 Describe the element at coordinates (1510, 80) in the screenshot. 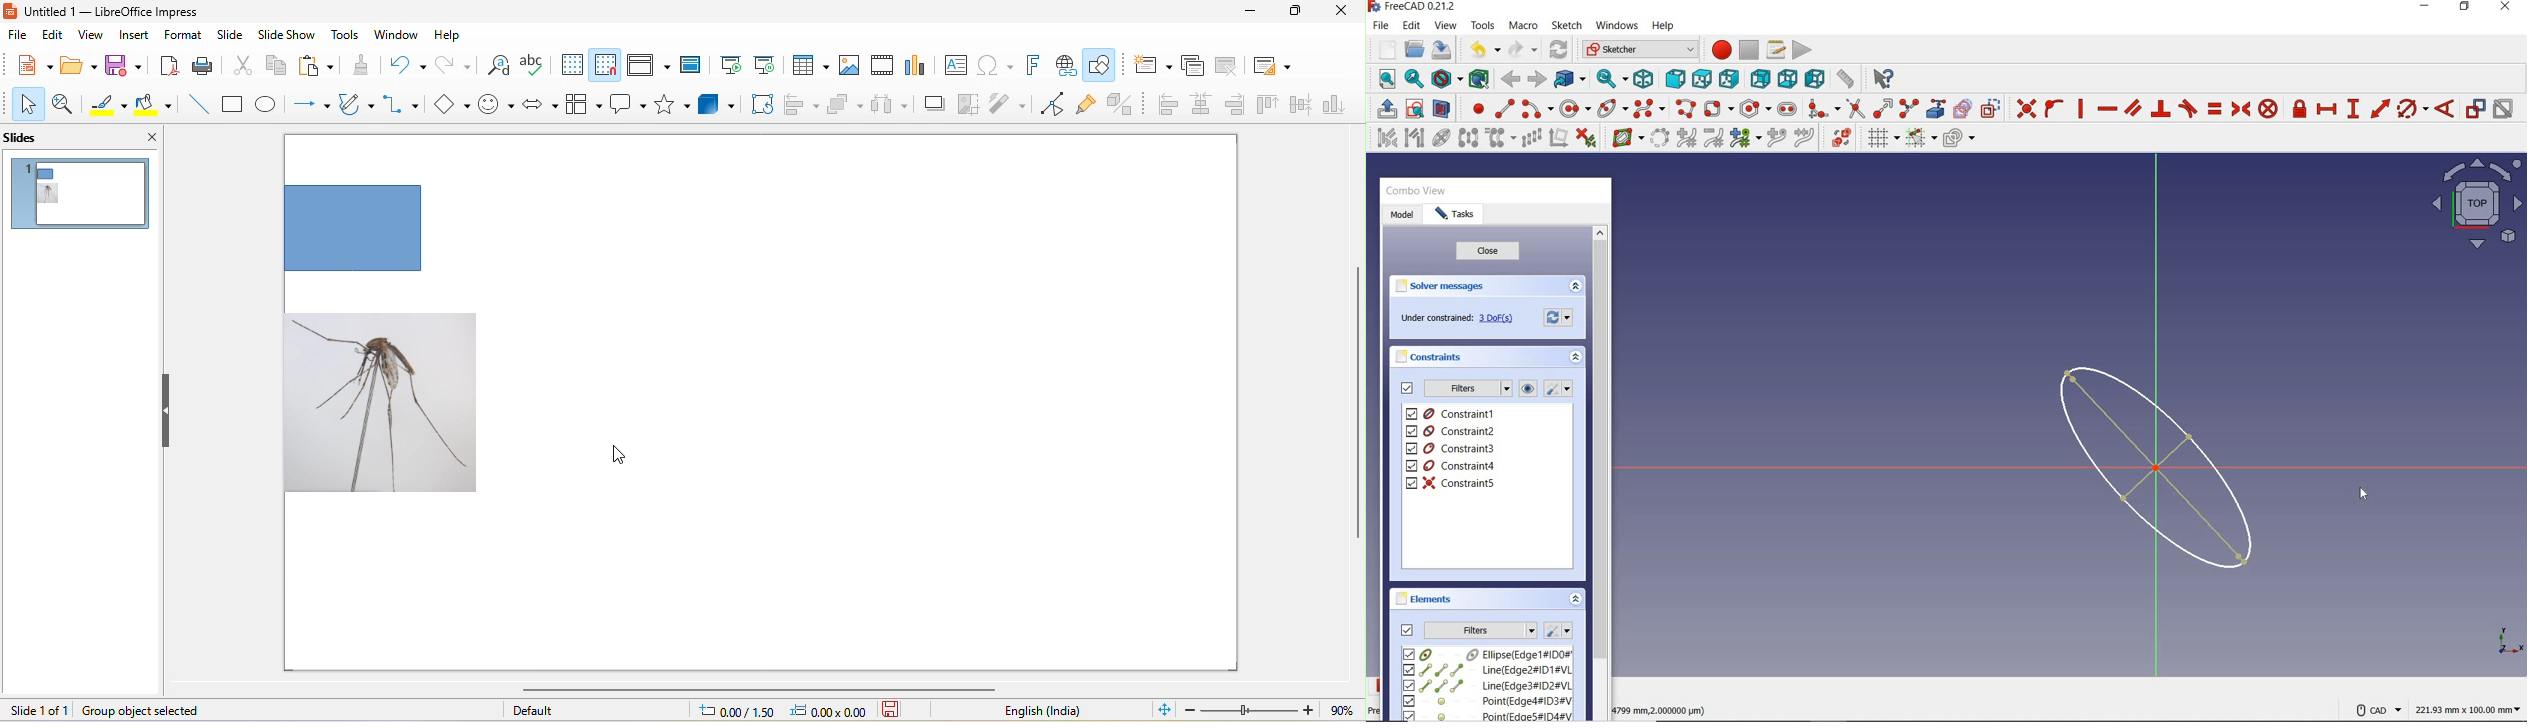

I see `back` at that location.